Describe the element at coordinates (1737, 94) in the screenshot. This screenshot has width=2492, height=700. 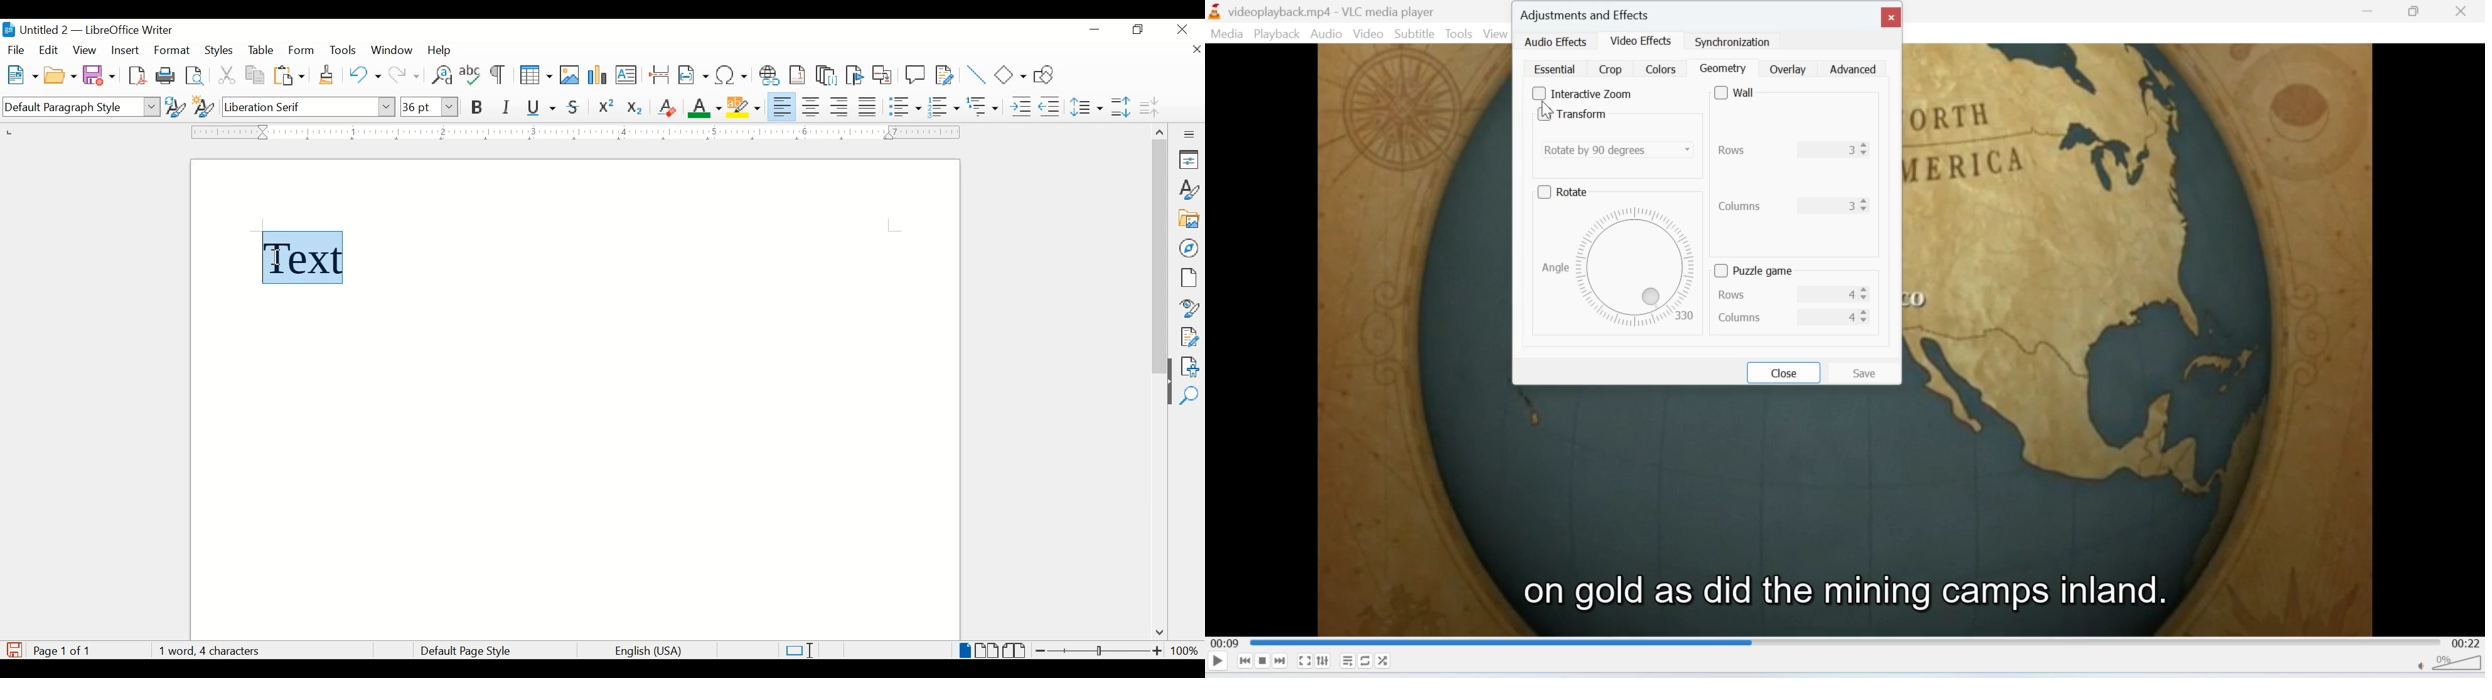
I see `wall` at that location.